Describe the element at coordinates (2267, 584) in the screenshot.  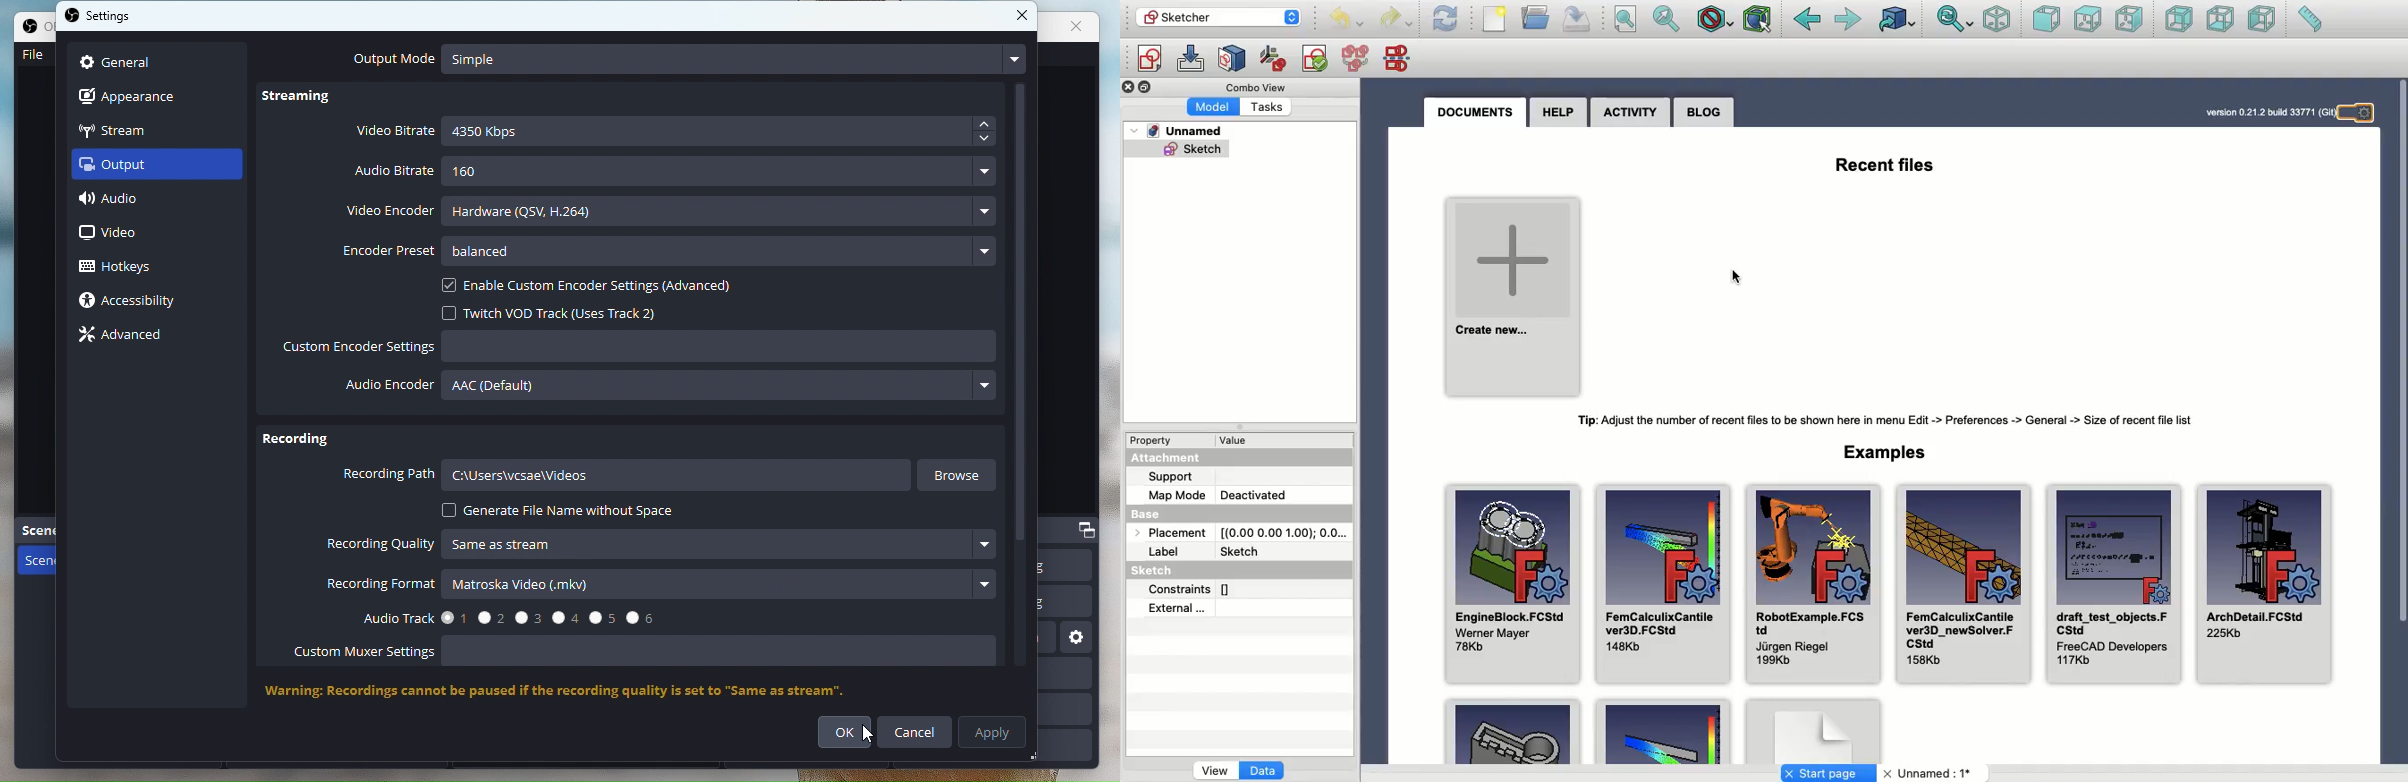
I see `ArchDetail.FCStd 225Kb` at that location.